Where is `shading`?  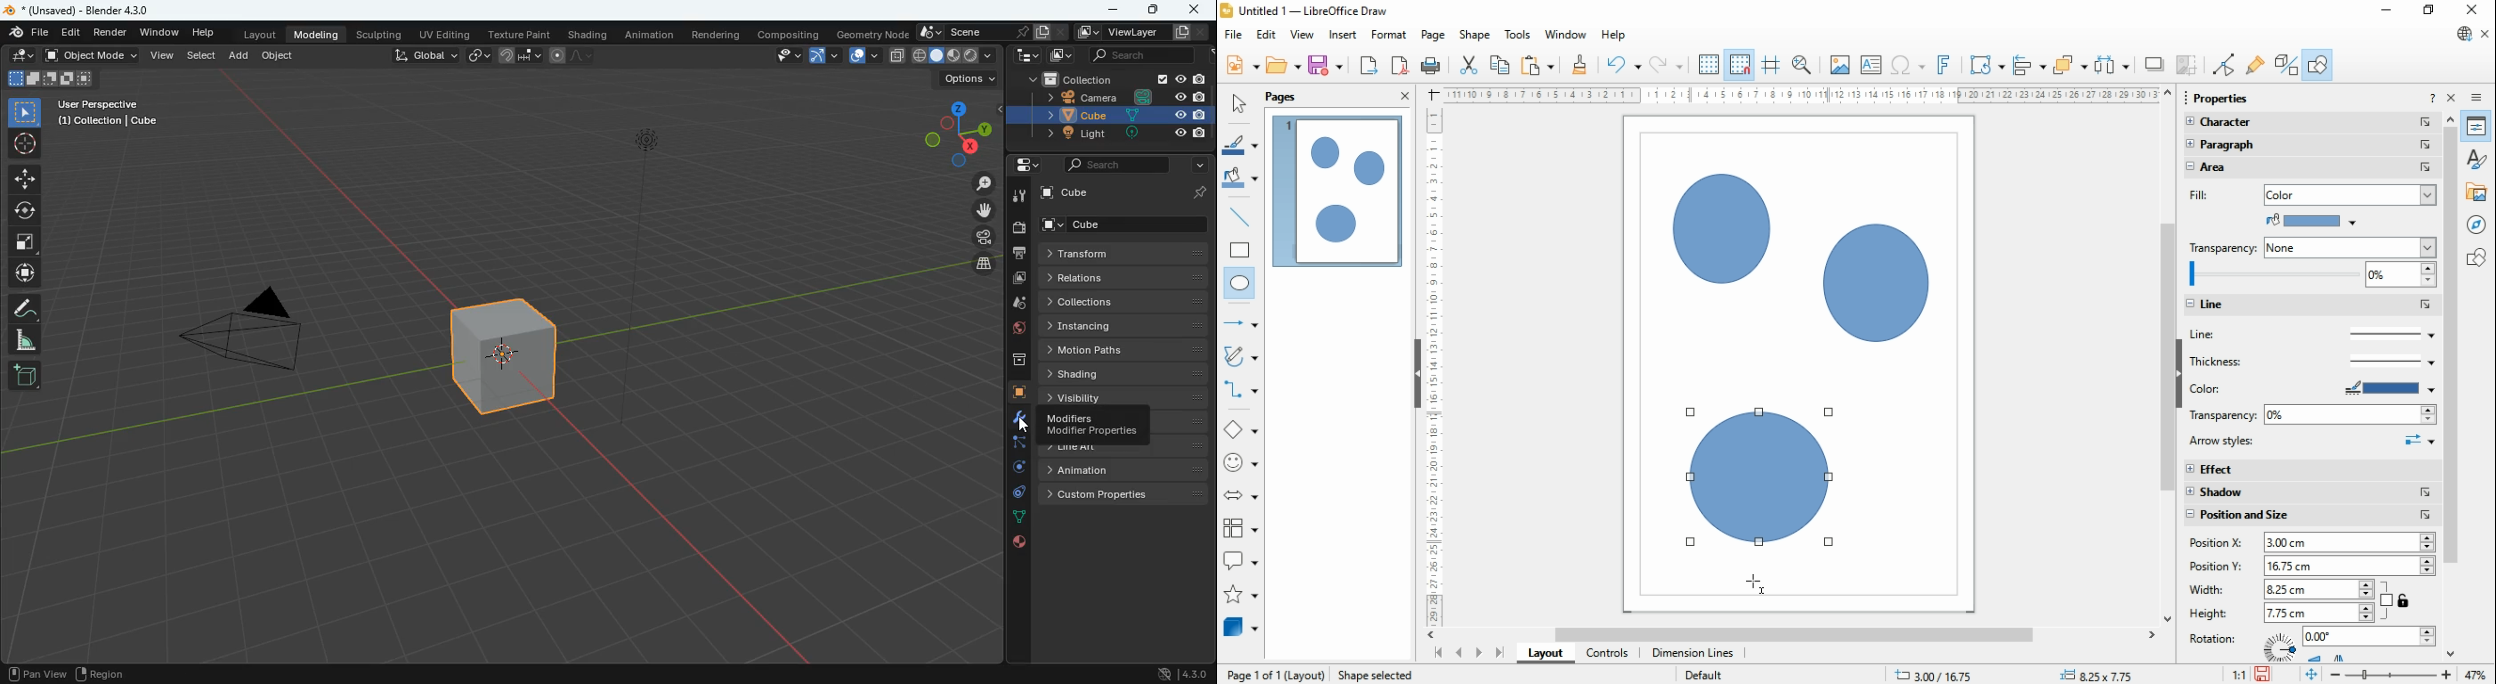
shading is located at coordinates (1123, 373).